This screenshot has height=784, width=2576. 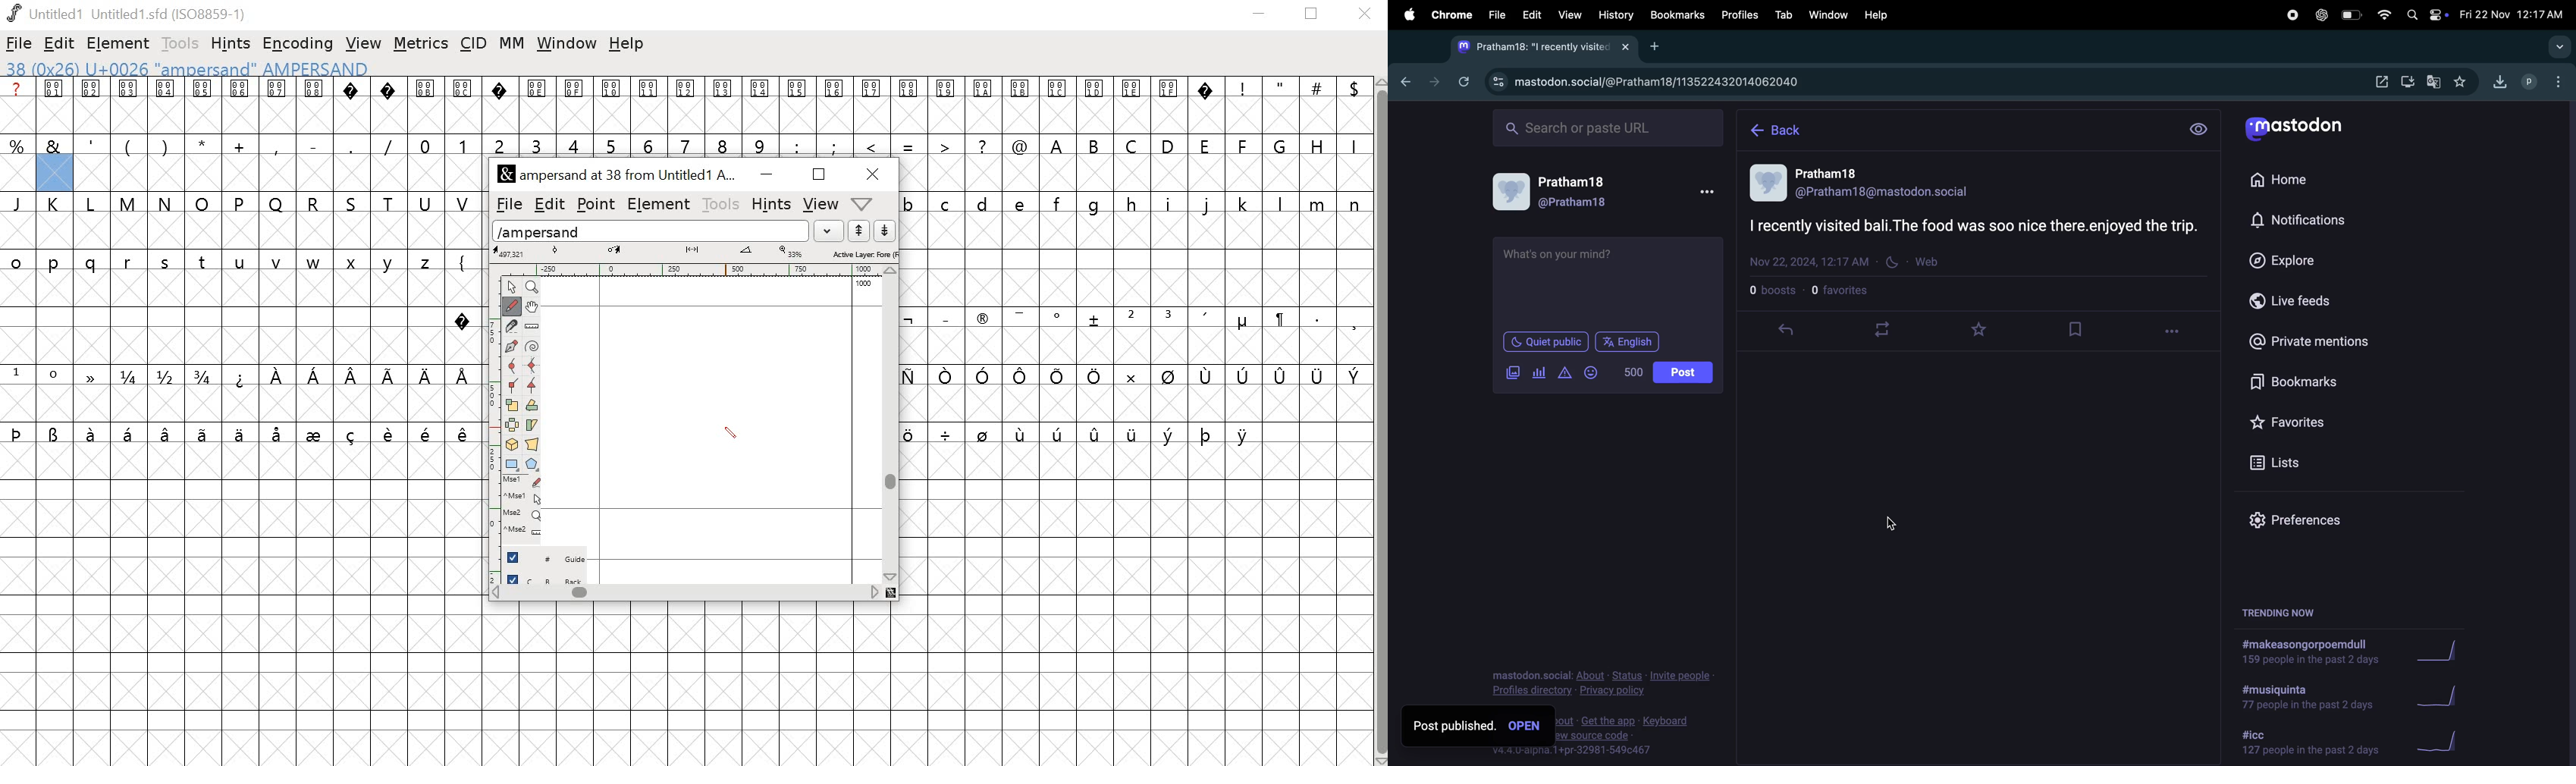 What do you see at coordinates (1282, 145) in the screenshot?
I see `G` at bounding box center [1282, 145].